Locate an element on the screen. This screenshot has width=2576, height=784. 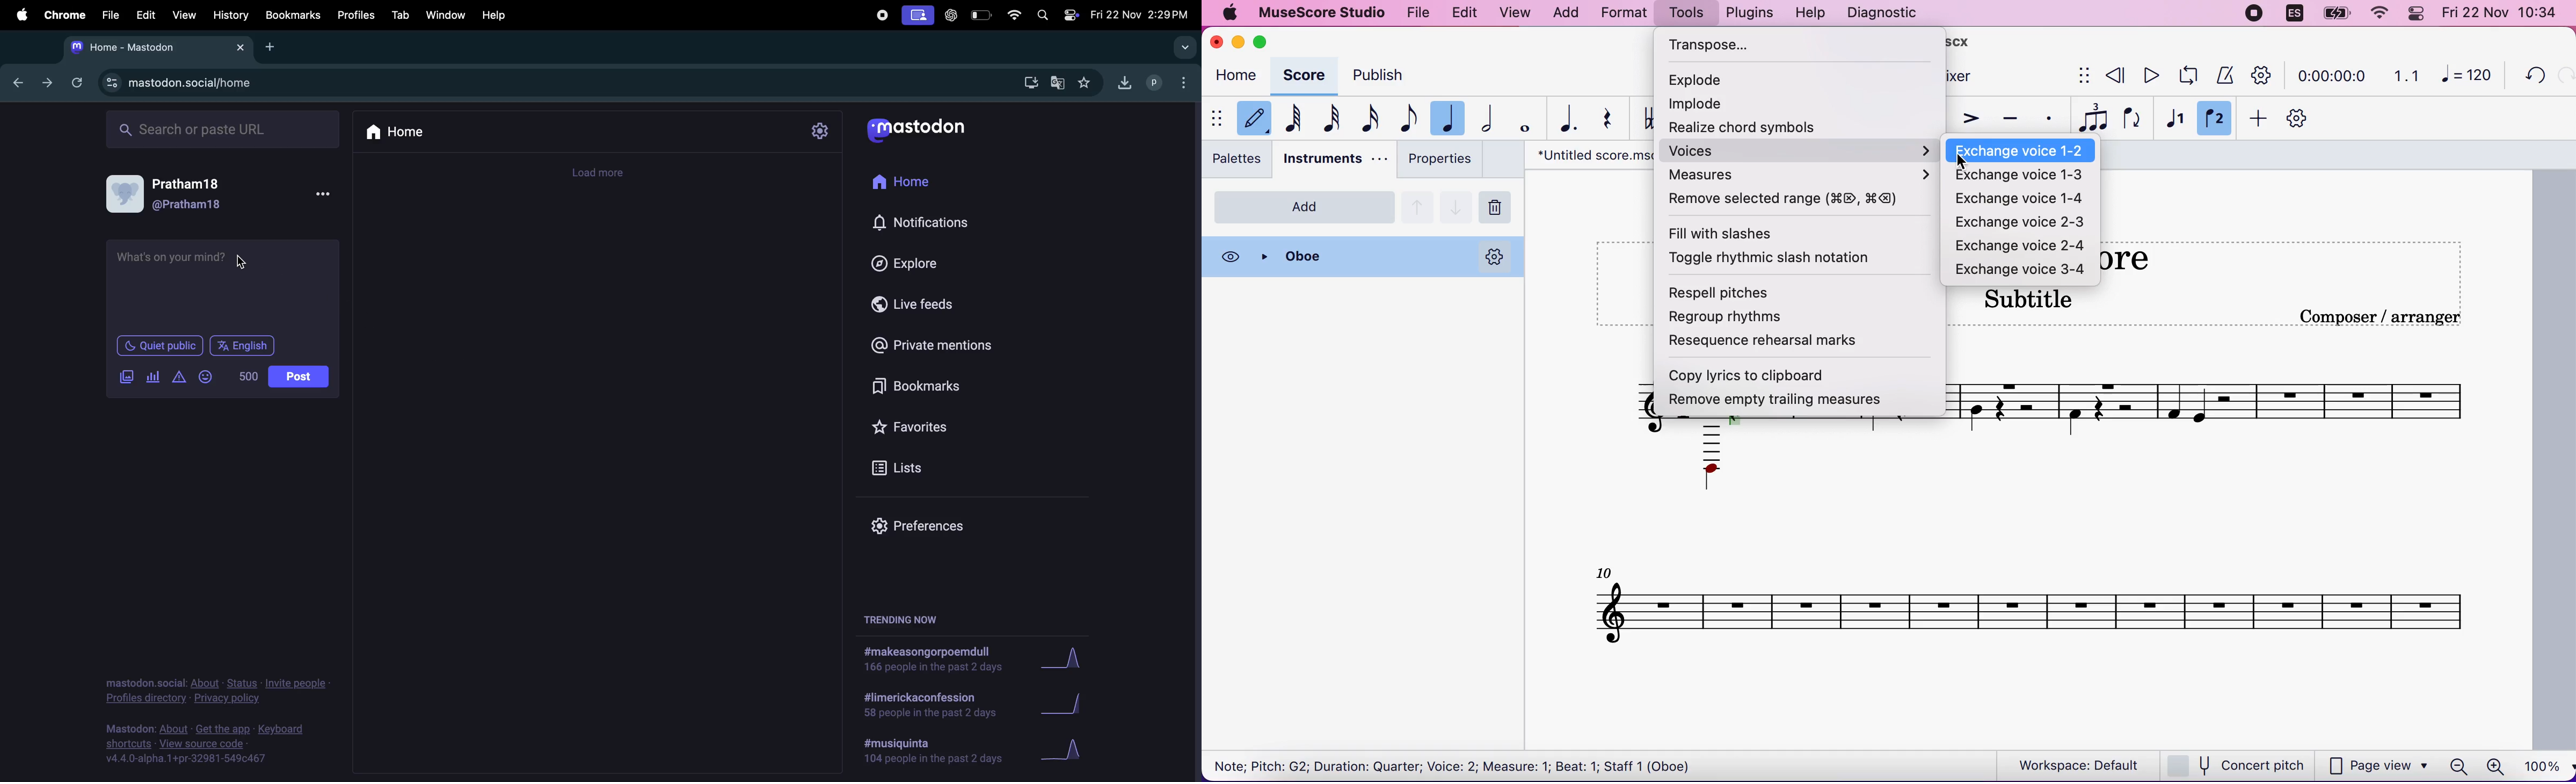
graph is located at coordinates (1072, 657).